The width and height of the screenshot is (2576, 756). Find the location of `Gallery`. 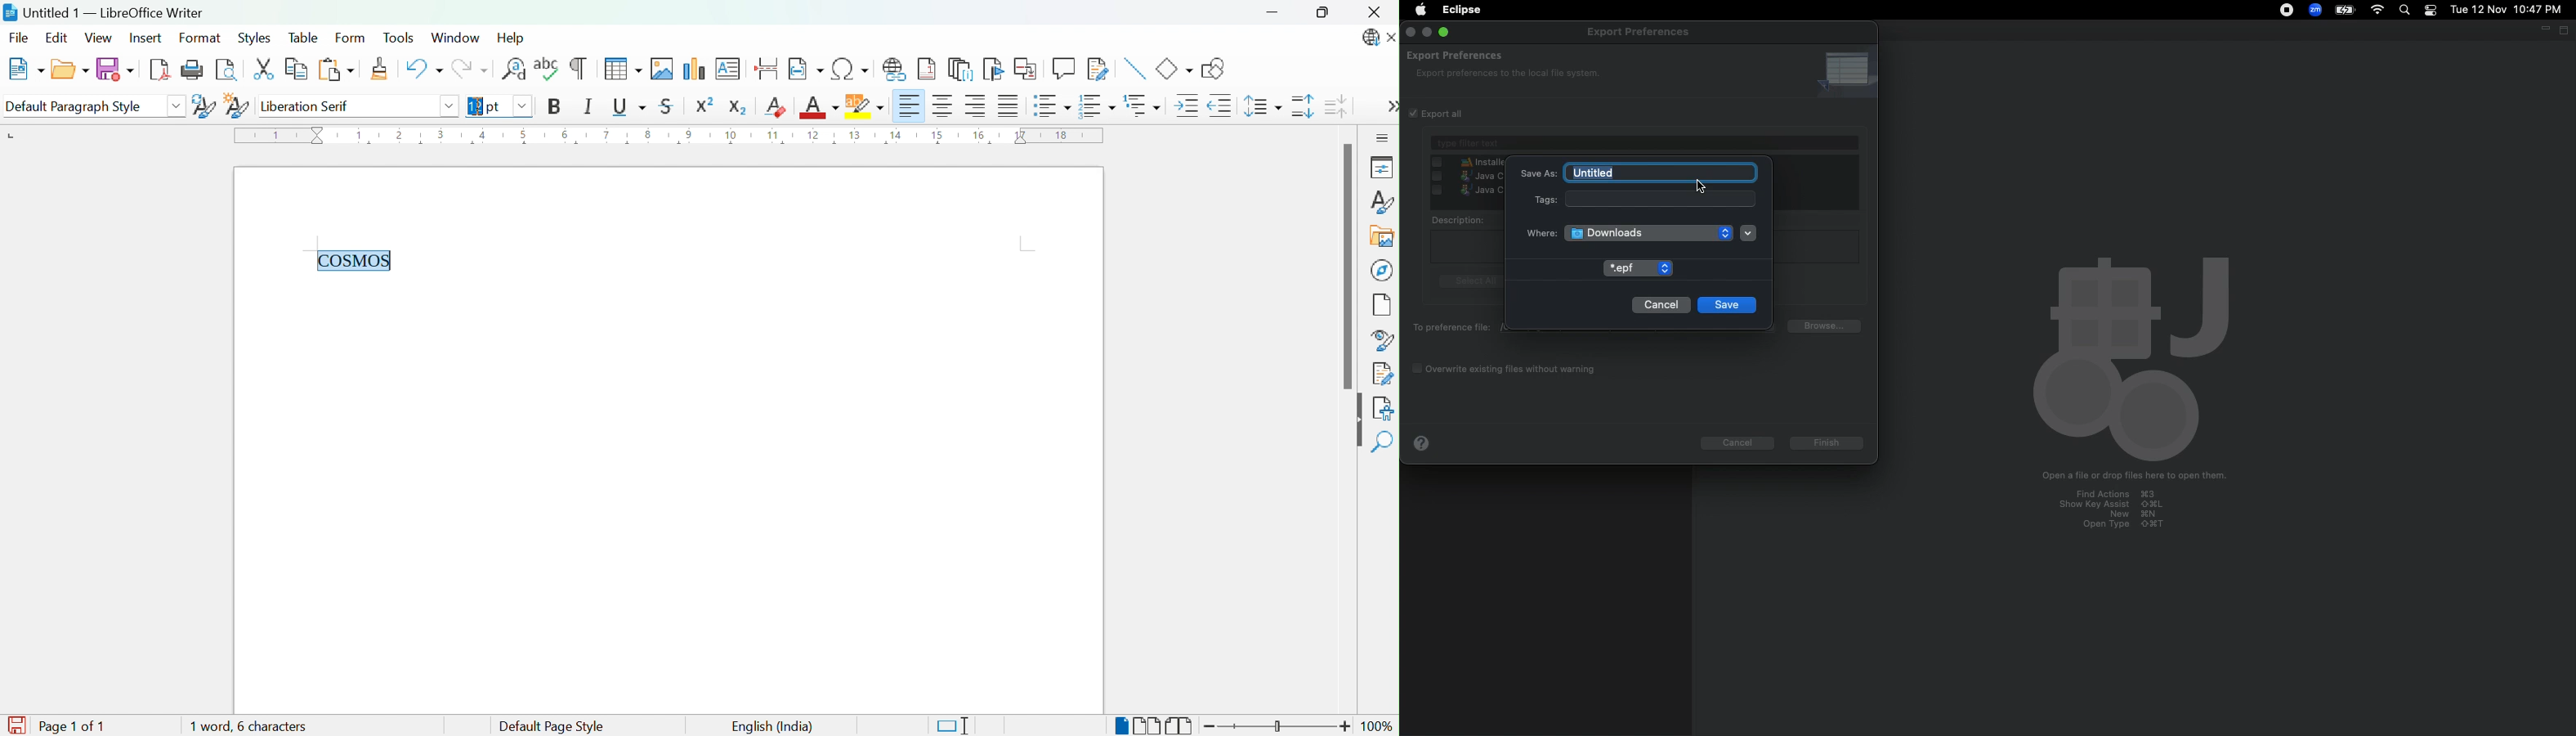

Gallery is located at coordinates (1381, 238).